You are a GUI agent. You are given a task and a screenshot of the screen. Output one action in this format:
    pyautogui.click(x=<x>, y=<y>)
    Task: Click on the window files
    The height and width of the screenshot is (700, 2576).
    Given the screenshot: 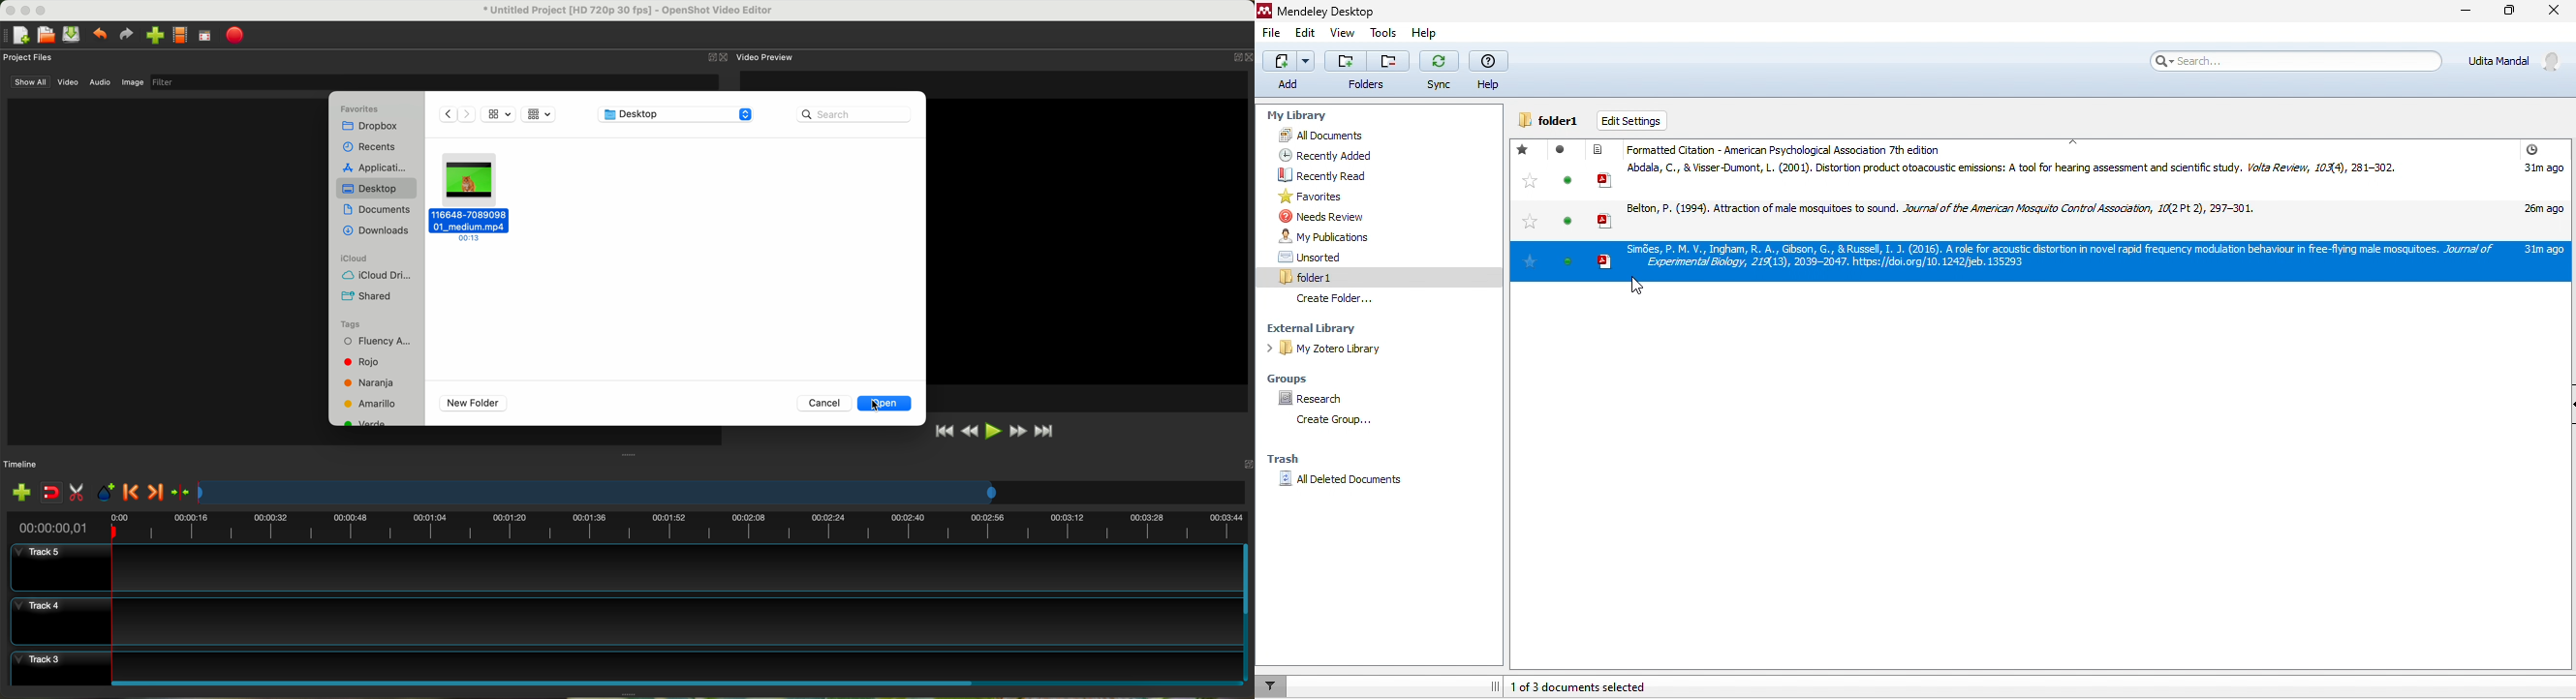 What is the action you would take?
    pyautogui.click(x=164, y=271)
    